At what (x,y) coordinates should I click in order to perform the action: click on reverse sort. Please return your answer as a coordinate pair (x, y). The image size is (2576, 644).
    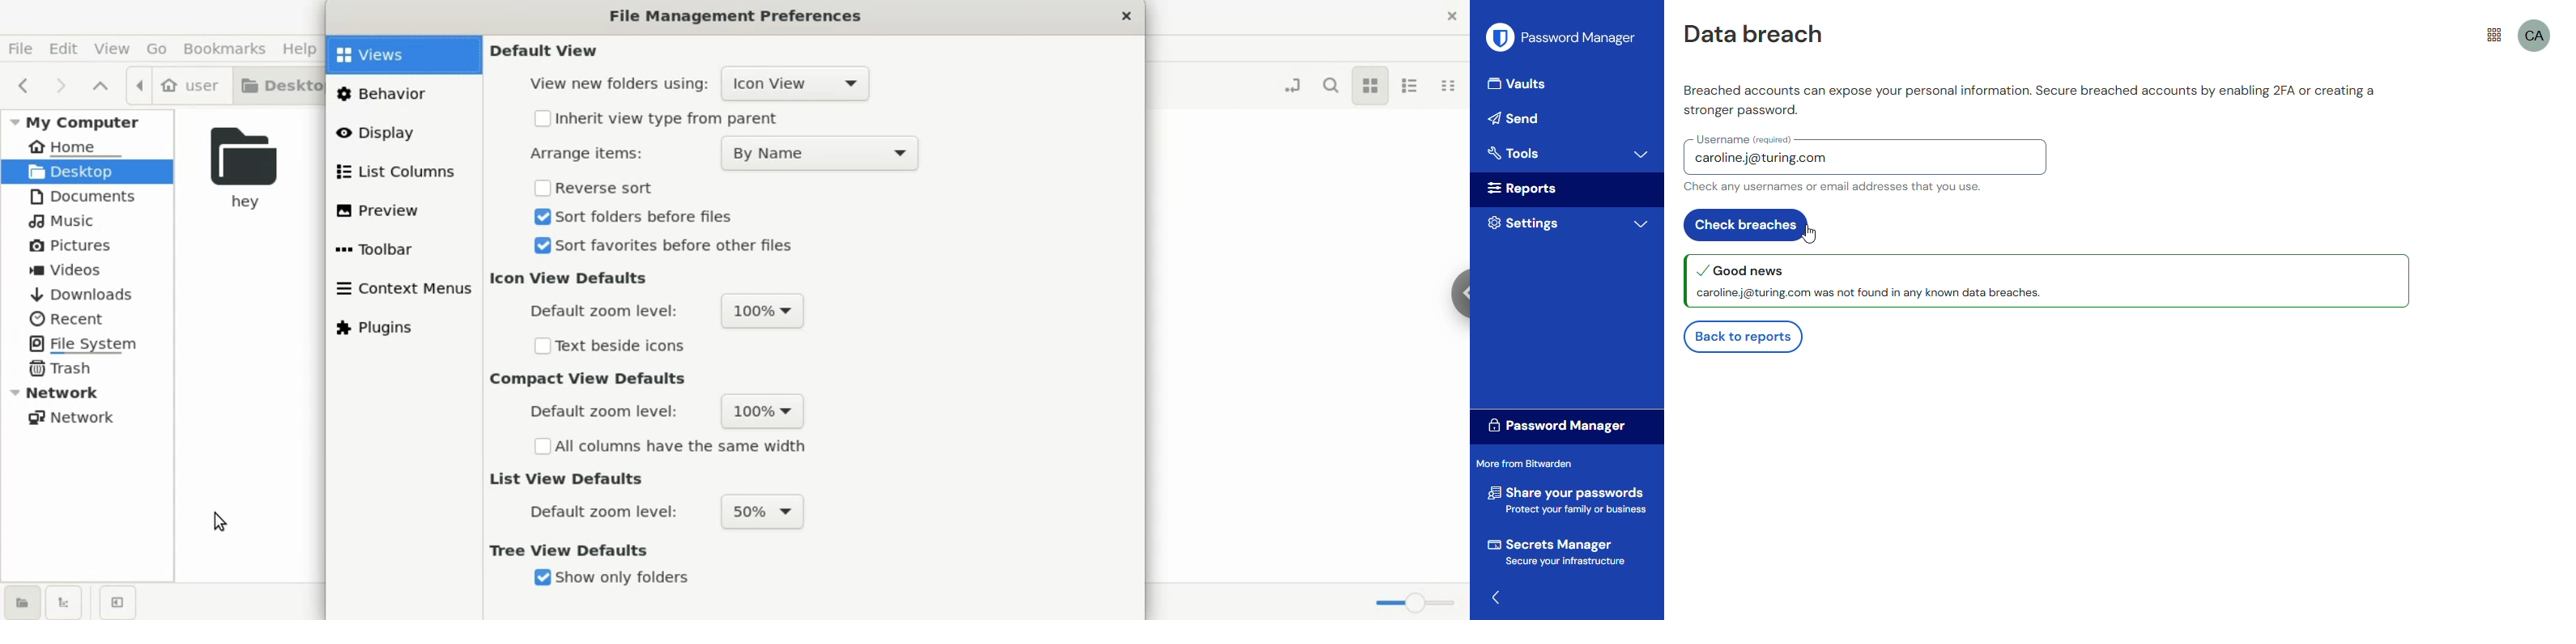
    Looking at the image, I should click on (603, 188).